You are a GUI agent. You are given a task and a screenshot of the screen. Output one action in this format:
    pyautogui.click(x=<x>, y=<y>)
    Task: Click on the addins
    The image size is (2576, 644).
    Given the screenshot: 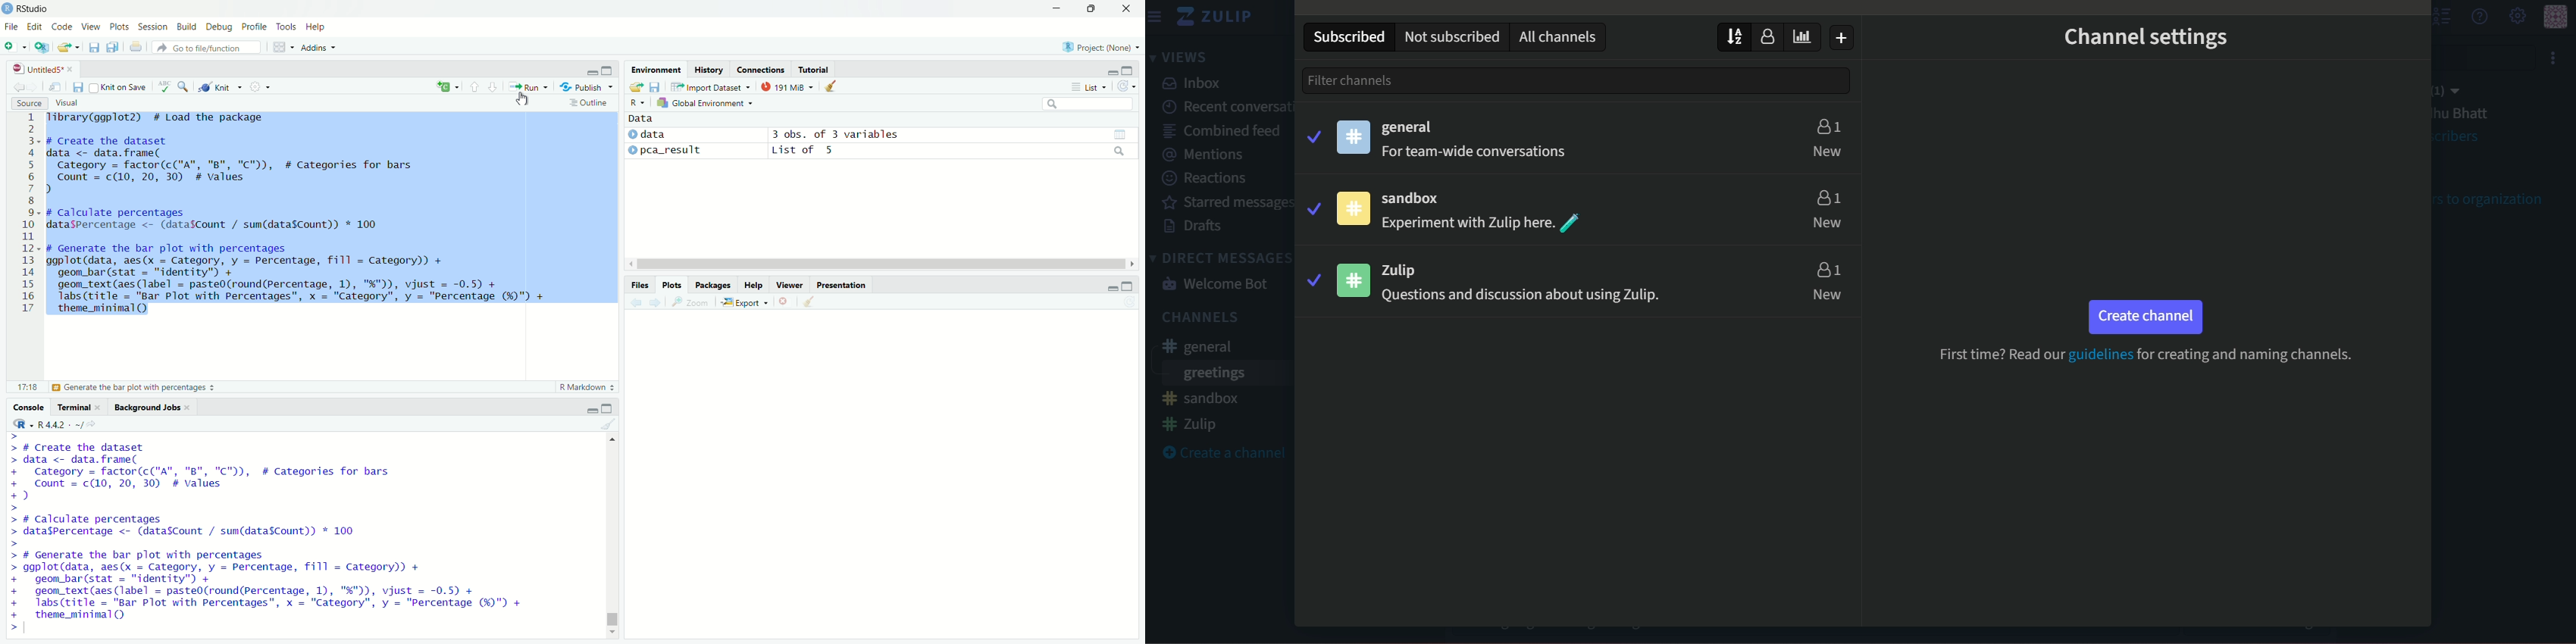 What is the action you would take?
    pyautogui.click(x=317, y=47)
    